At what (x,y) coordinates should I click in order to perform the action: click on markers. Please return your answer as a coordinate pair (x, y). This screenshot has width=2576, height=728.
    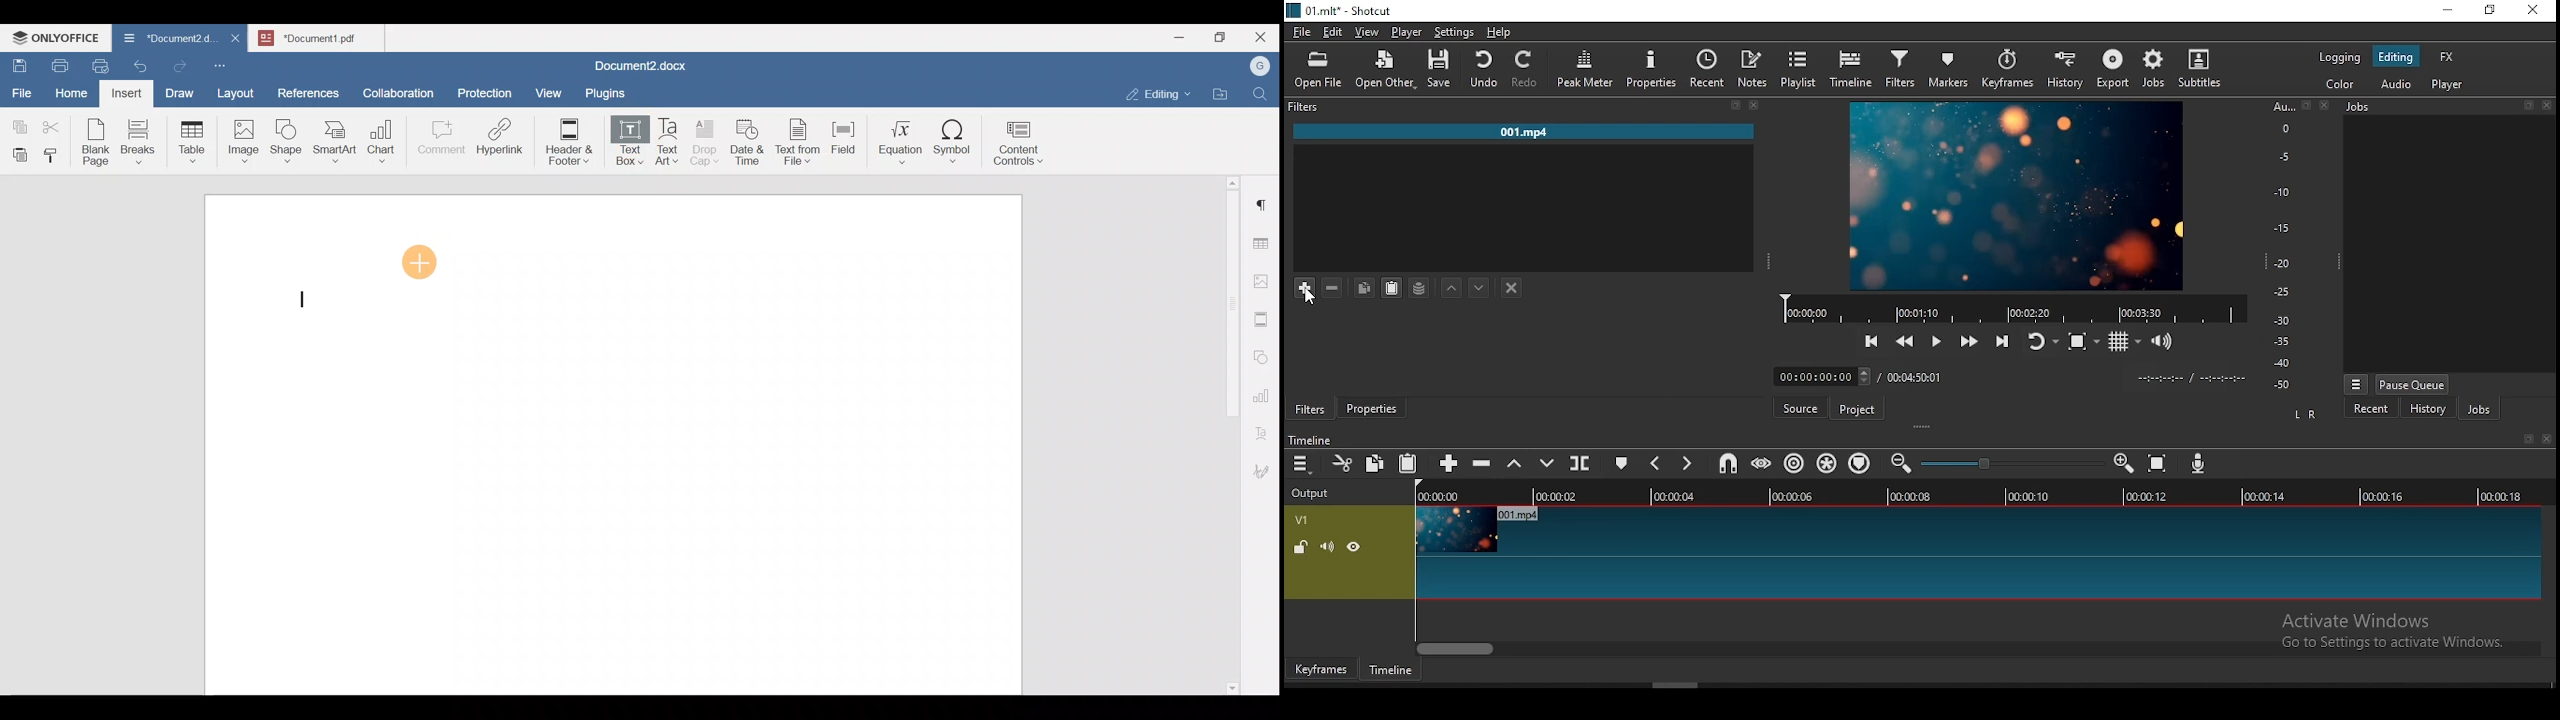
    Looking at the image, I should click on (1950, 68).